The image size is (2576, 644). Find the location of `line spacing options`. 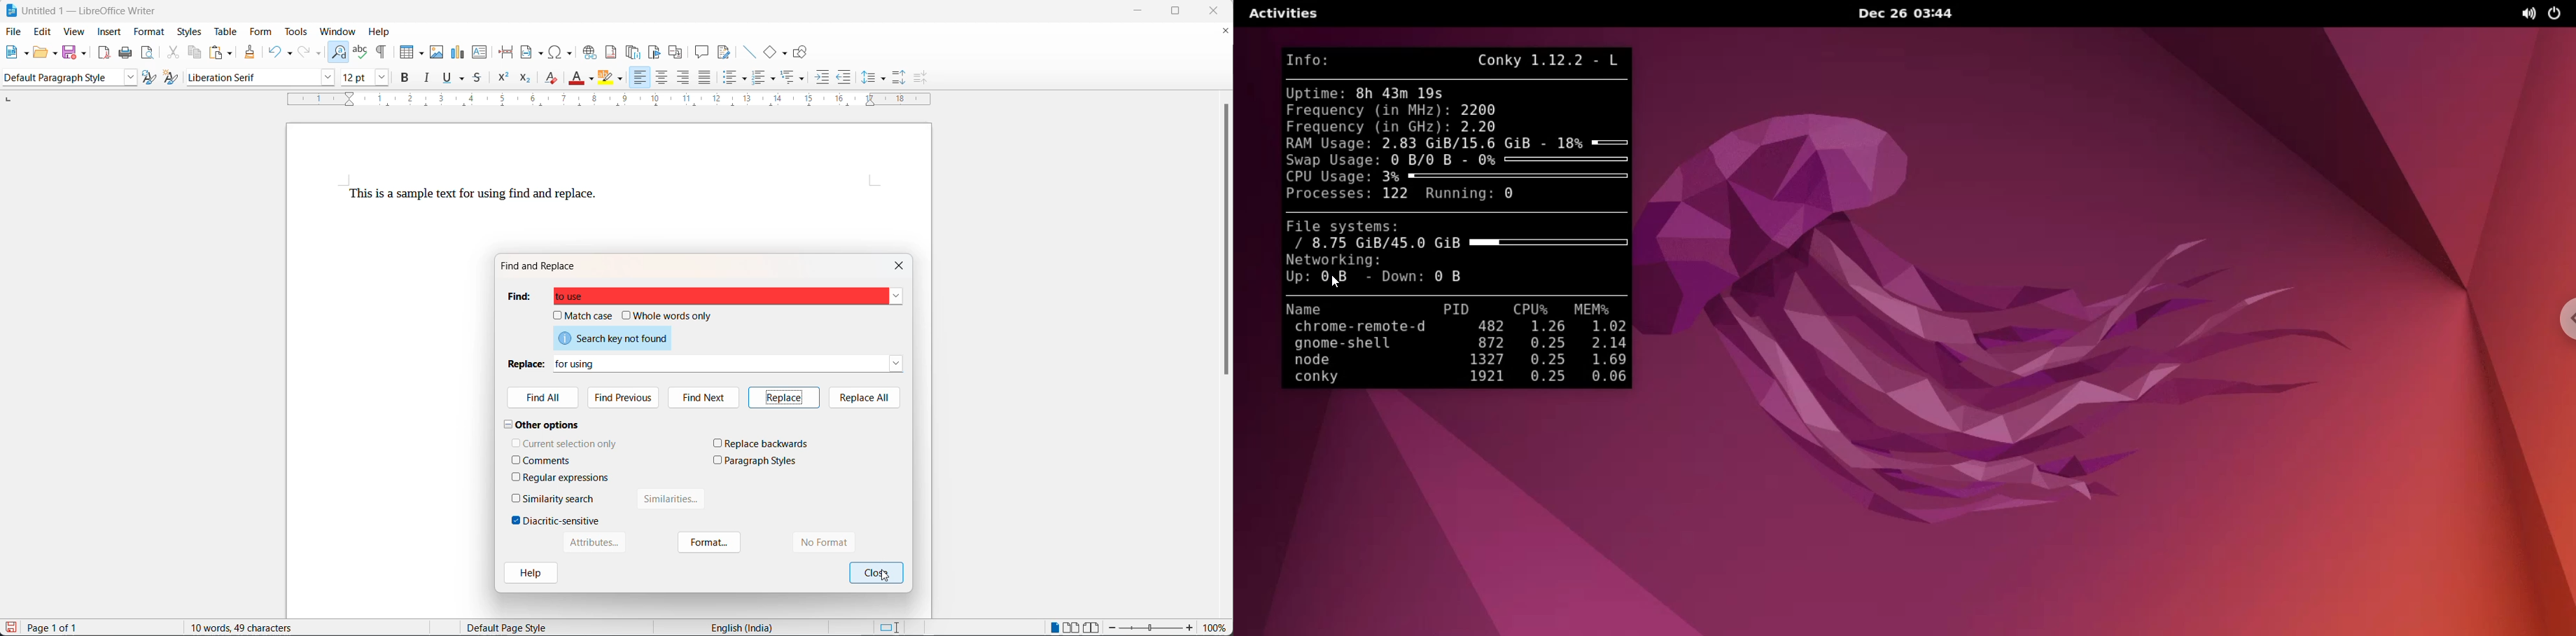

line spacing options is located at coordinates (868, 78).